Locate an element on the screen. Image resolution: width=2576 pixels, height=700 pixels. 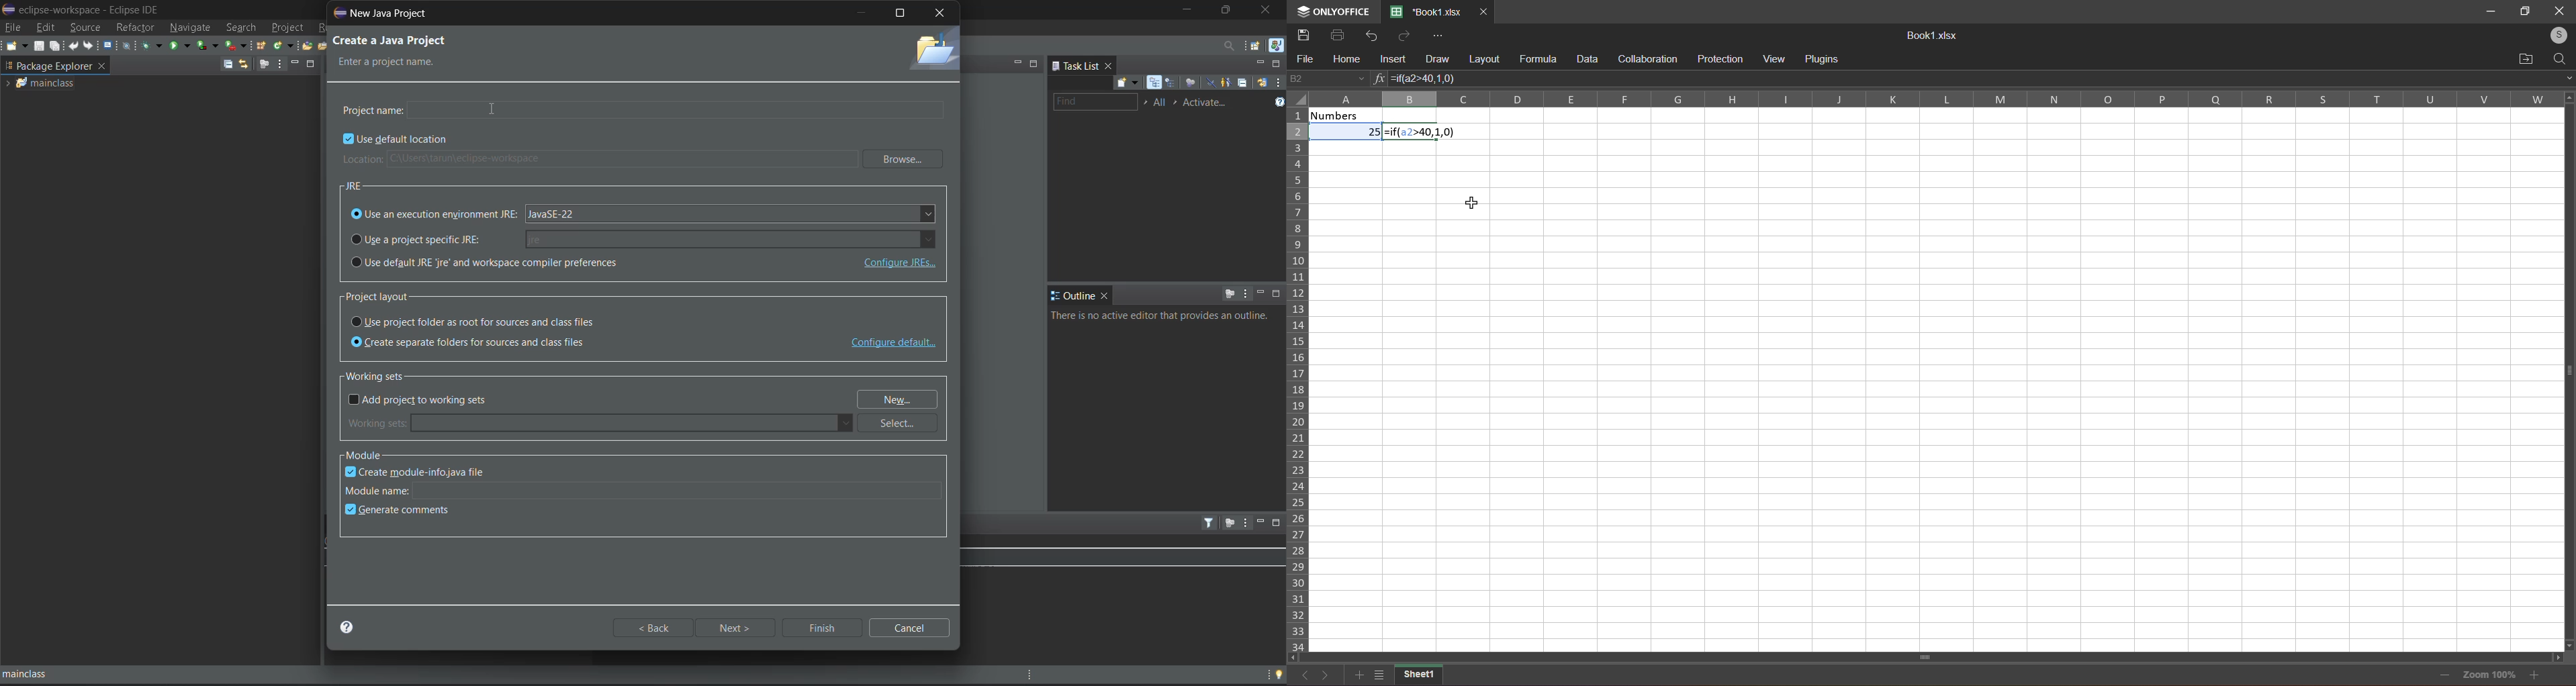
save is located at coordinates (1302, 34).